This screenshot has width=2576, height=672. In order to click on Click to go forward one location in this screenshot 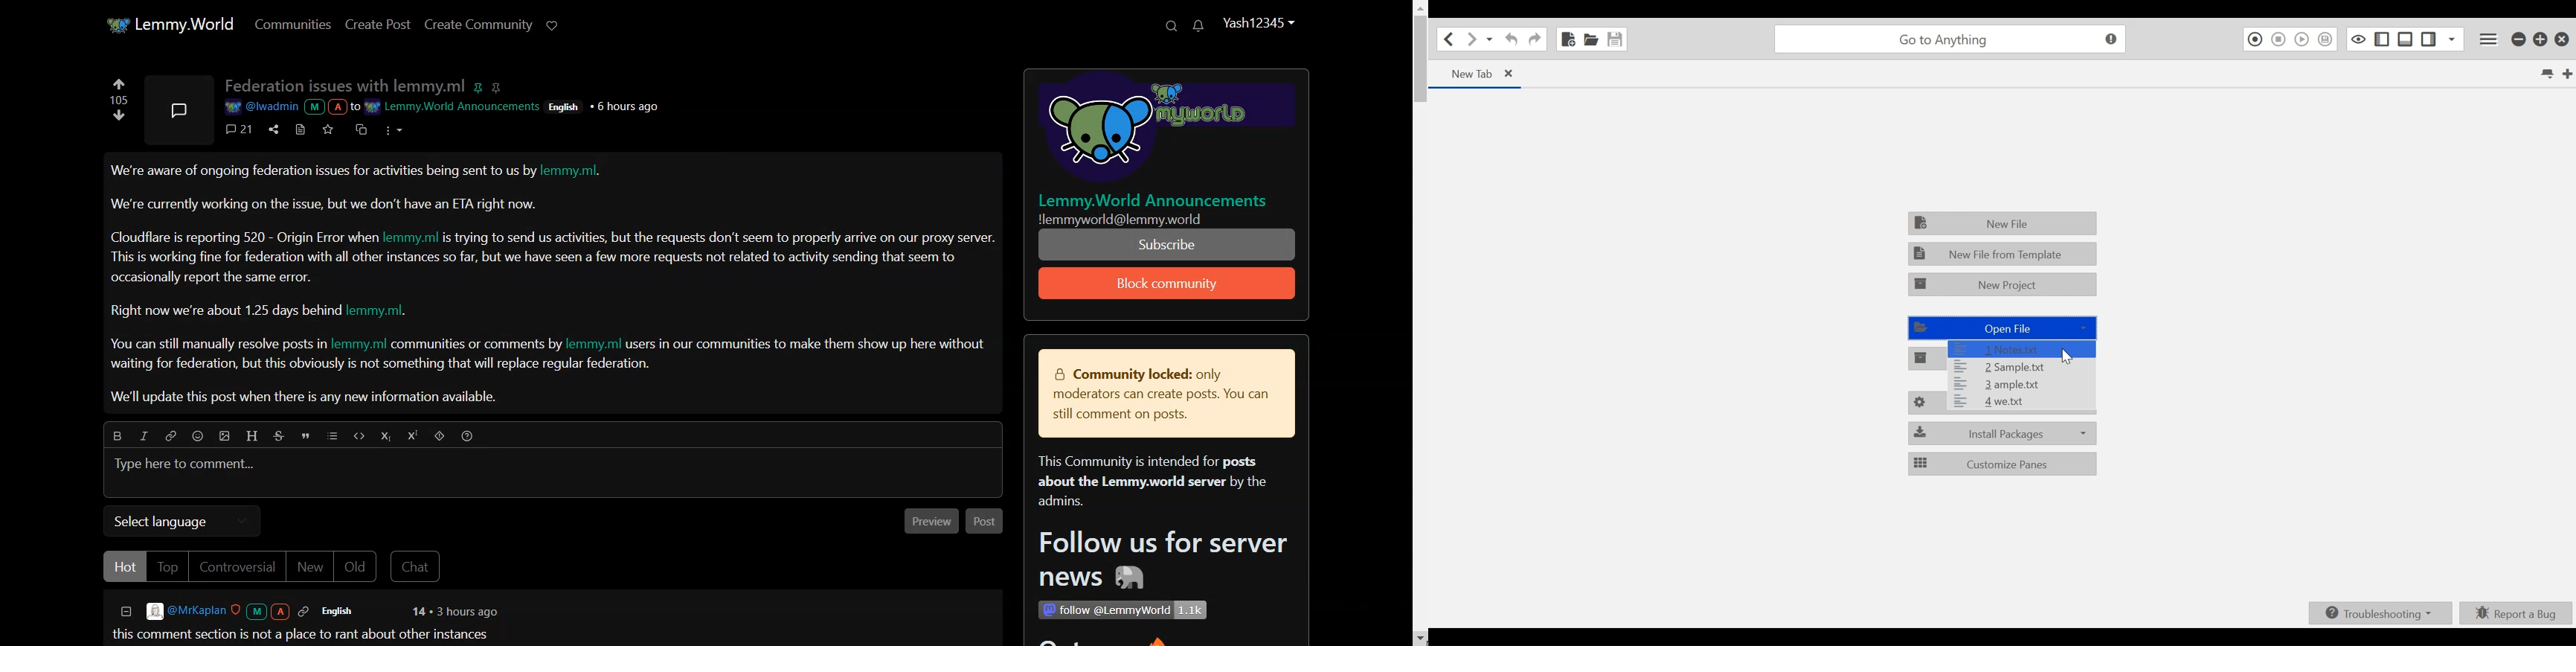, I will do `click(1472, 39)`.